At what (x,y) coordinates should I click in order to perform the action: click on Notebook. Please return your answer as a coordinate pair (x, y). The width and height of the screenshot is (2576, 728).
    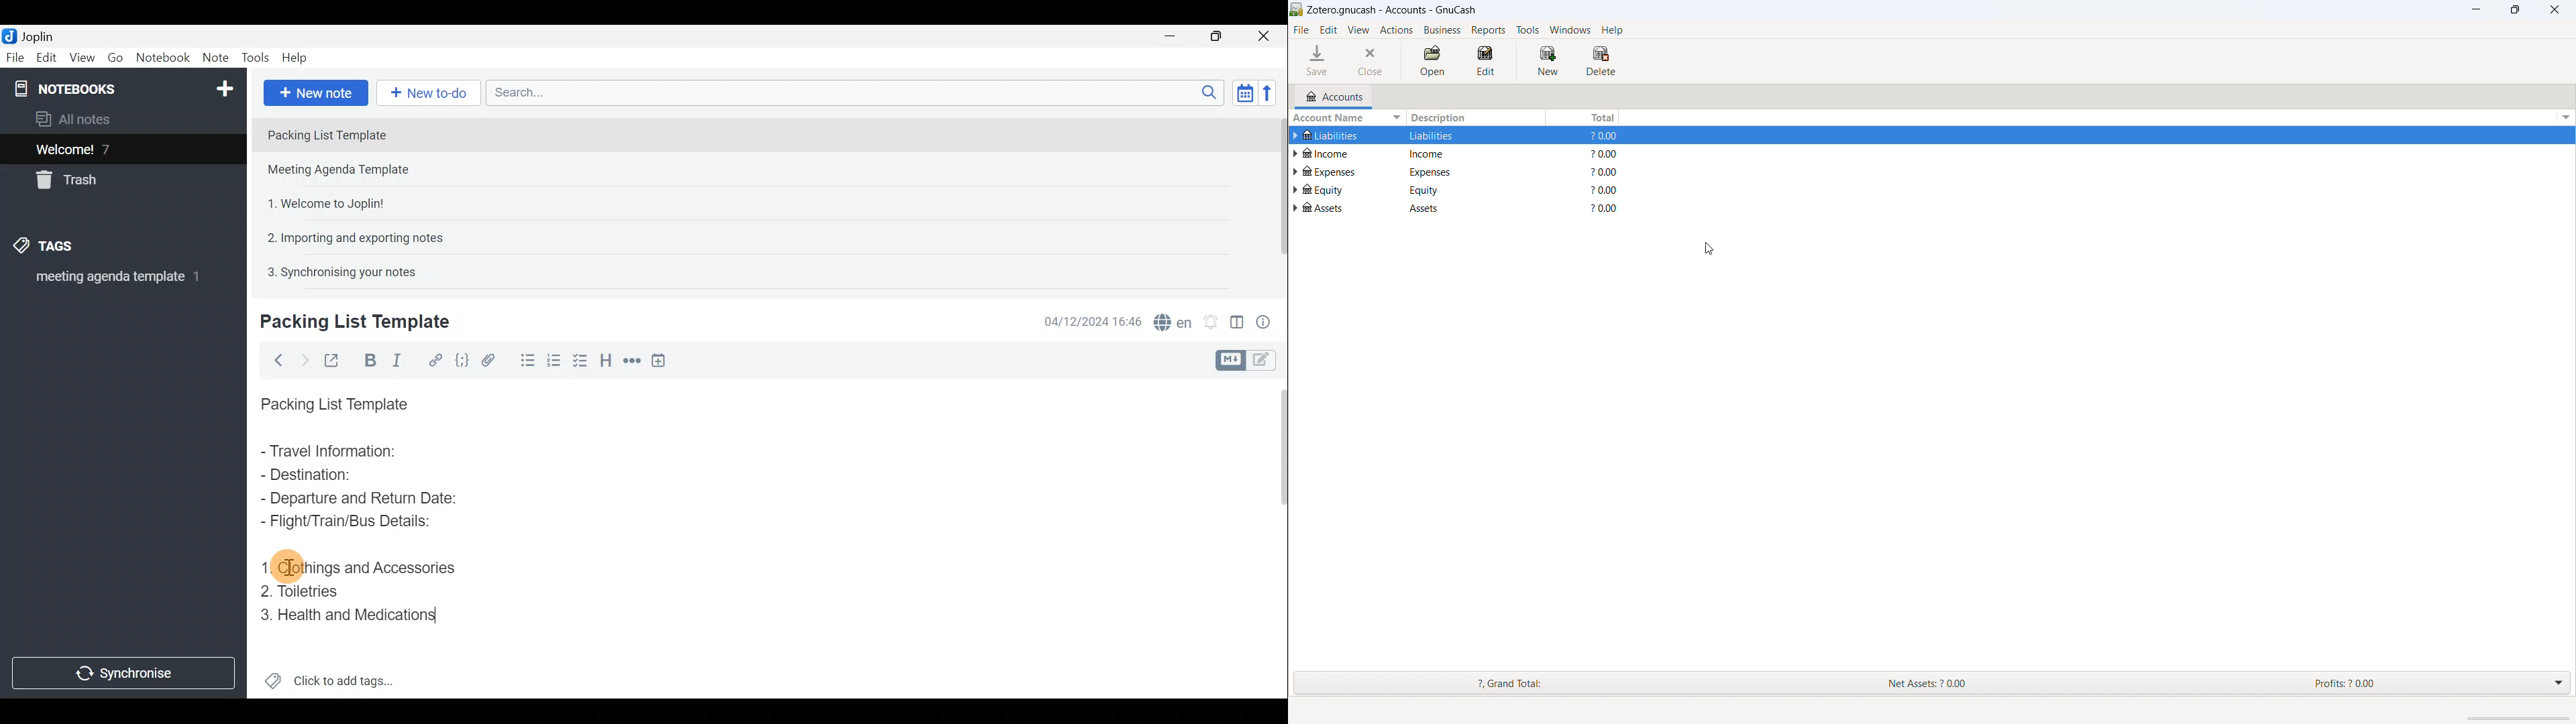
    Looking at the image, I should click on (162, 60).